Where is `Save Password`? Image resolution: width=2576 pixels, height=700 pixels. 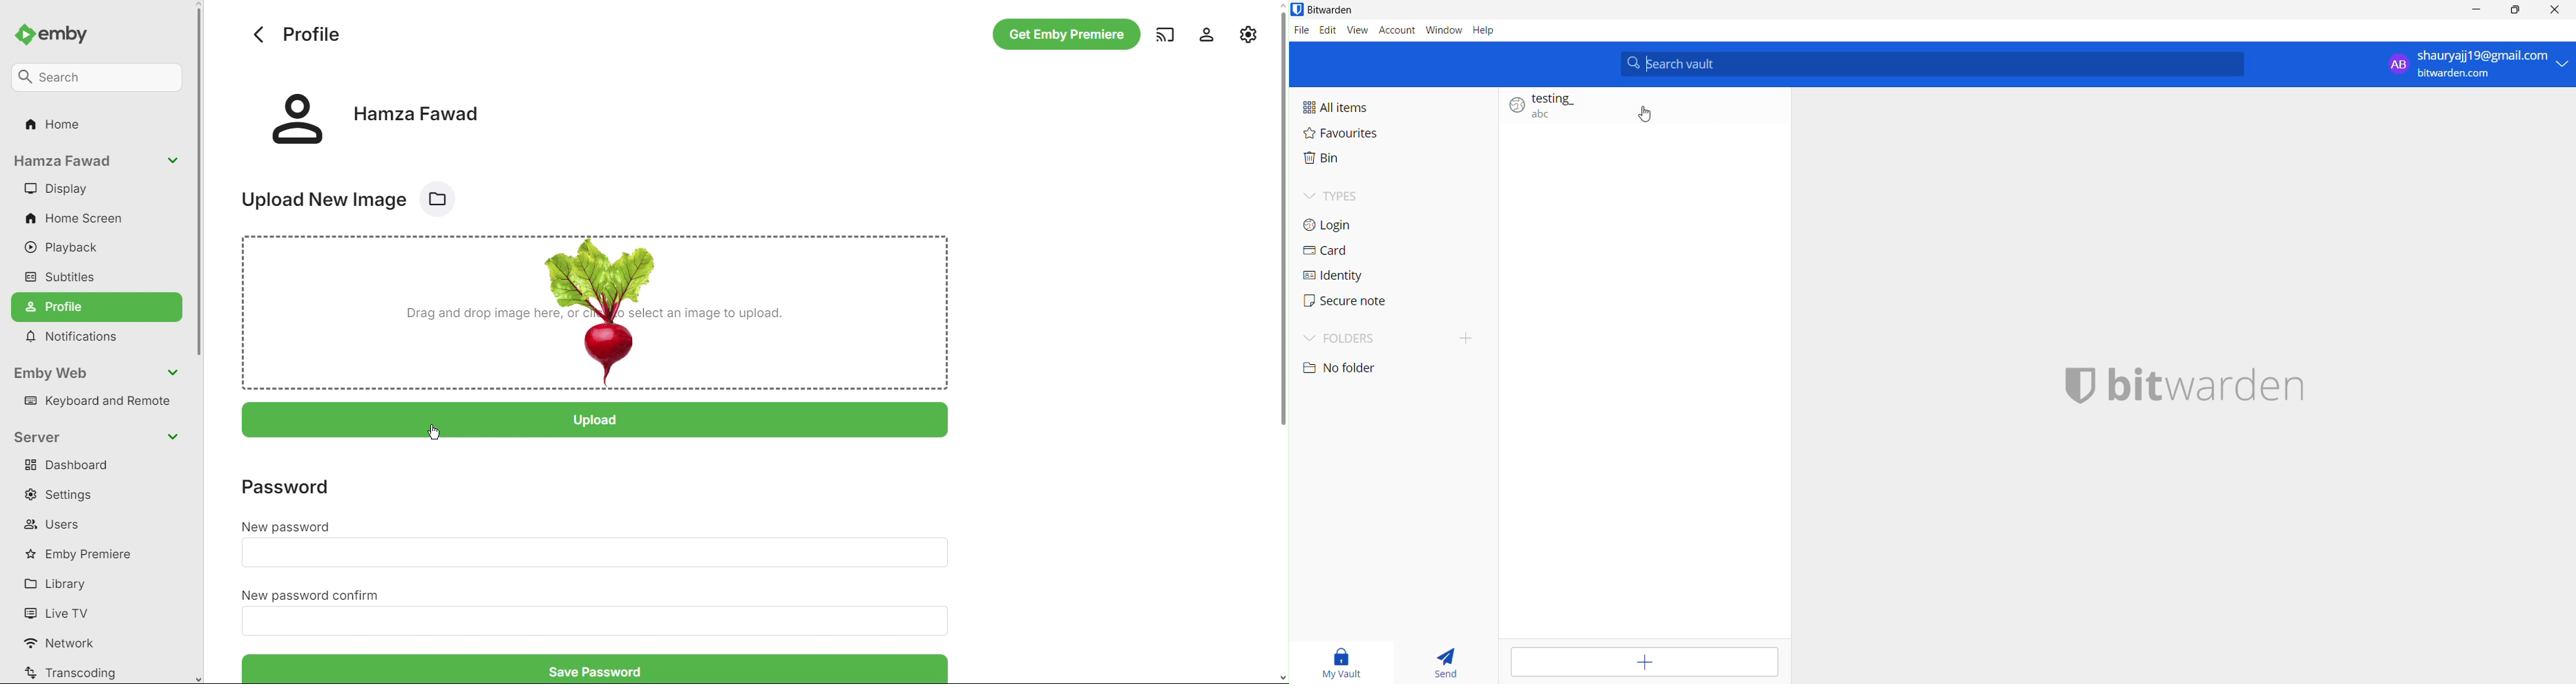 Save Password is located at coordinates (590, 668).